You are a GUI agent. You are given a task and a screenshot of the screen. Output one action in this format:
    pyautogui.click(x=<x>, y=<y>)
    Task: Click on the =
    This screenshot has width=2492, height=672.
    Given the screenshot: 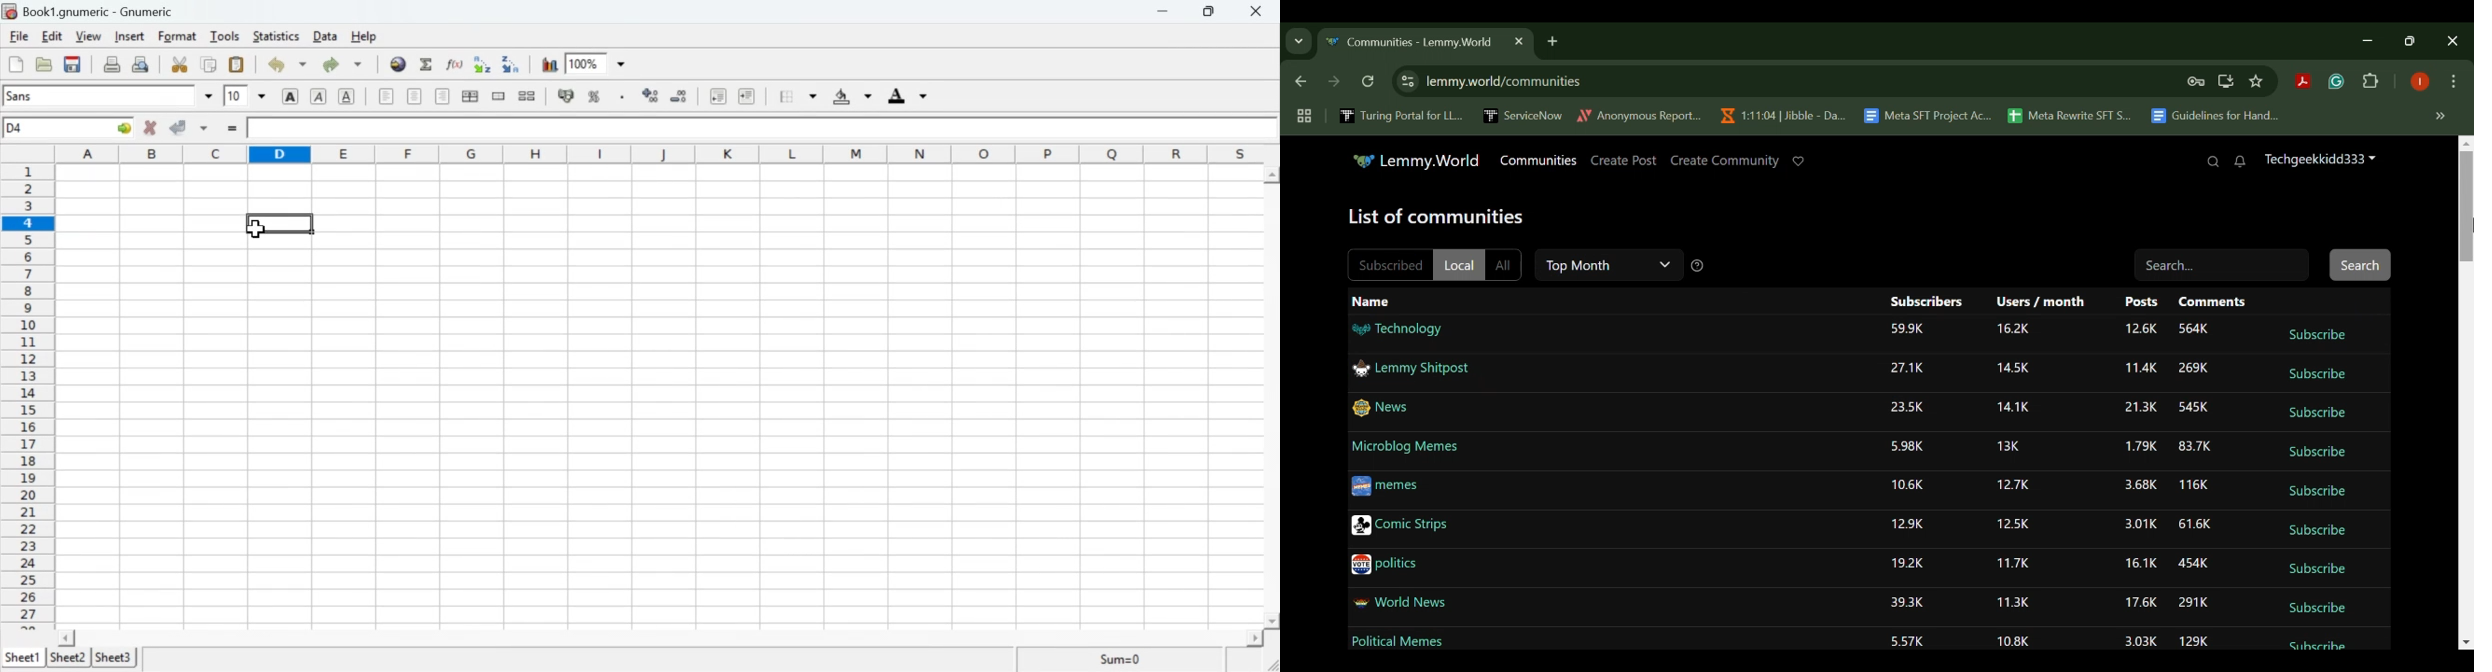 What is the action you would take?
    pyautogui.click(x=231, y=130)
    